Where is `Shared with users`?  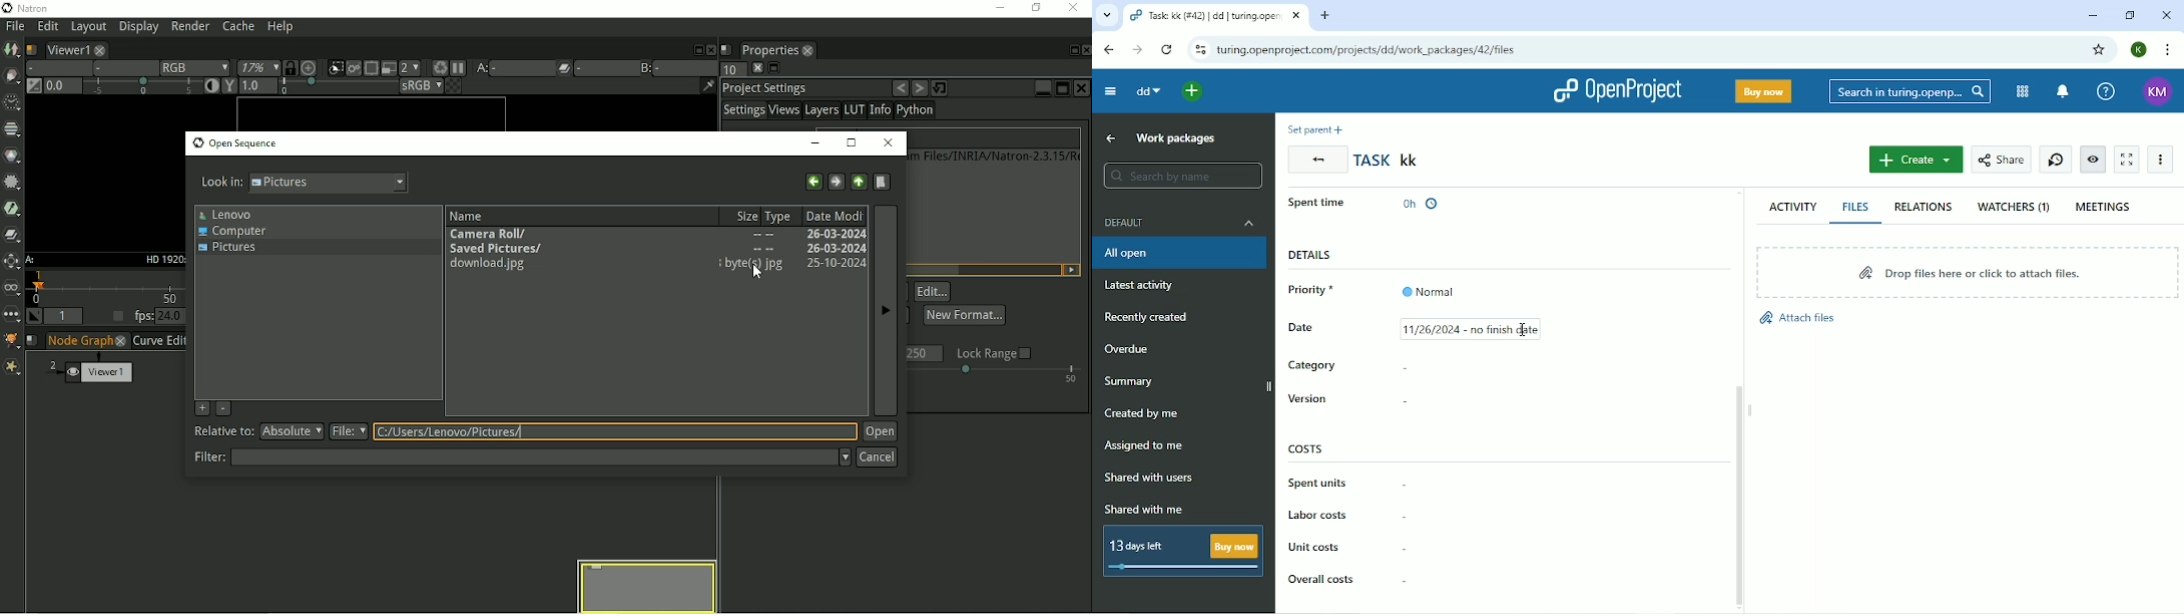
Shared with users is located at coordinates (1149, 479).